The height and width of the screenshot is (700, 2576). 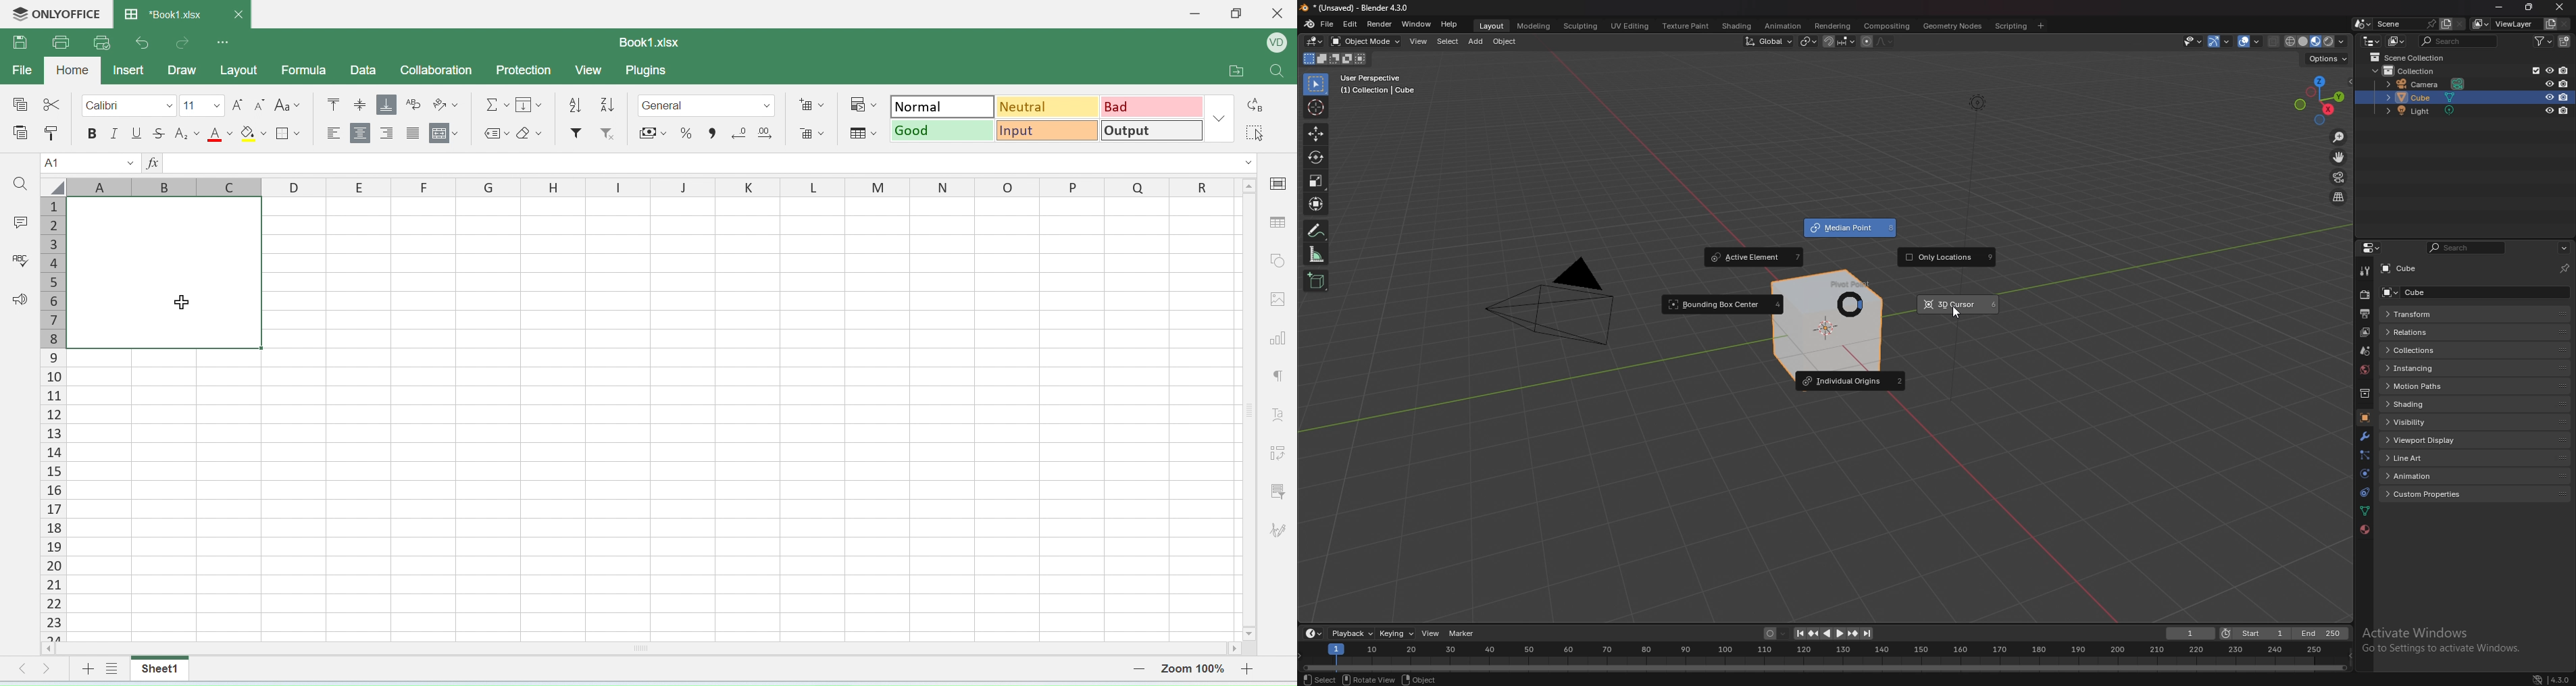 What do you see at coordinates (576, 133) in the screenshot?
I see `filter` at bounding box center [576, 133].